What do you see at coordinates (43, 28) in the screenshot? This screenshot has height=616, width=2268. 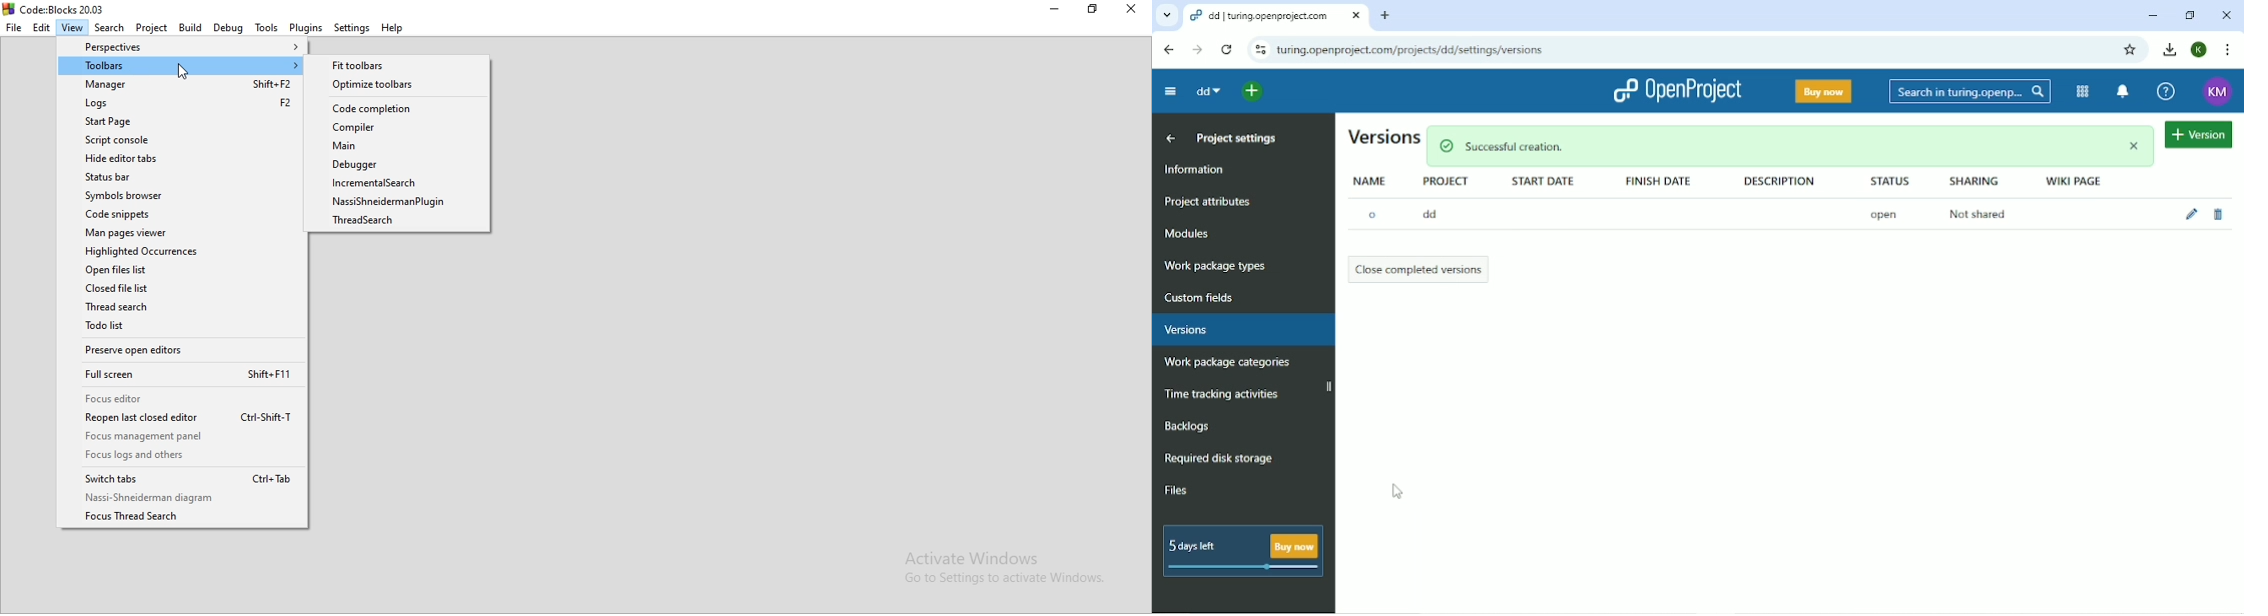 I see `Edit ` at bounding box center [43, 28].